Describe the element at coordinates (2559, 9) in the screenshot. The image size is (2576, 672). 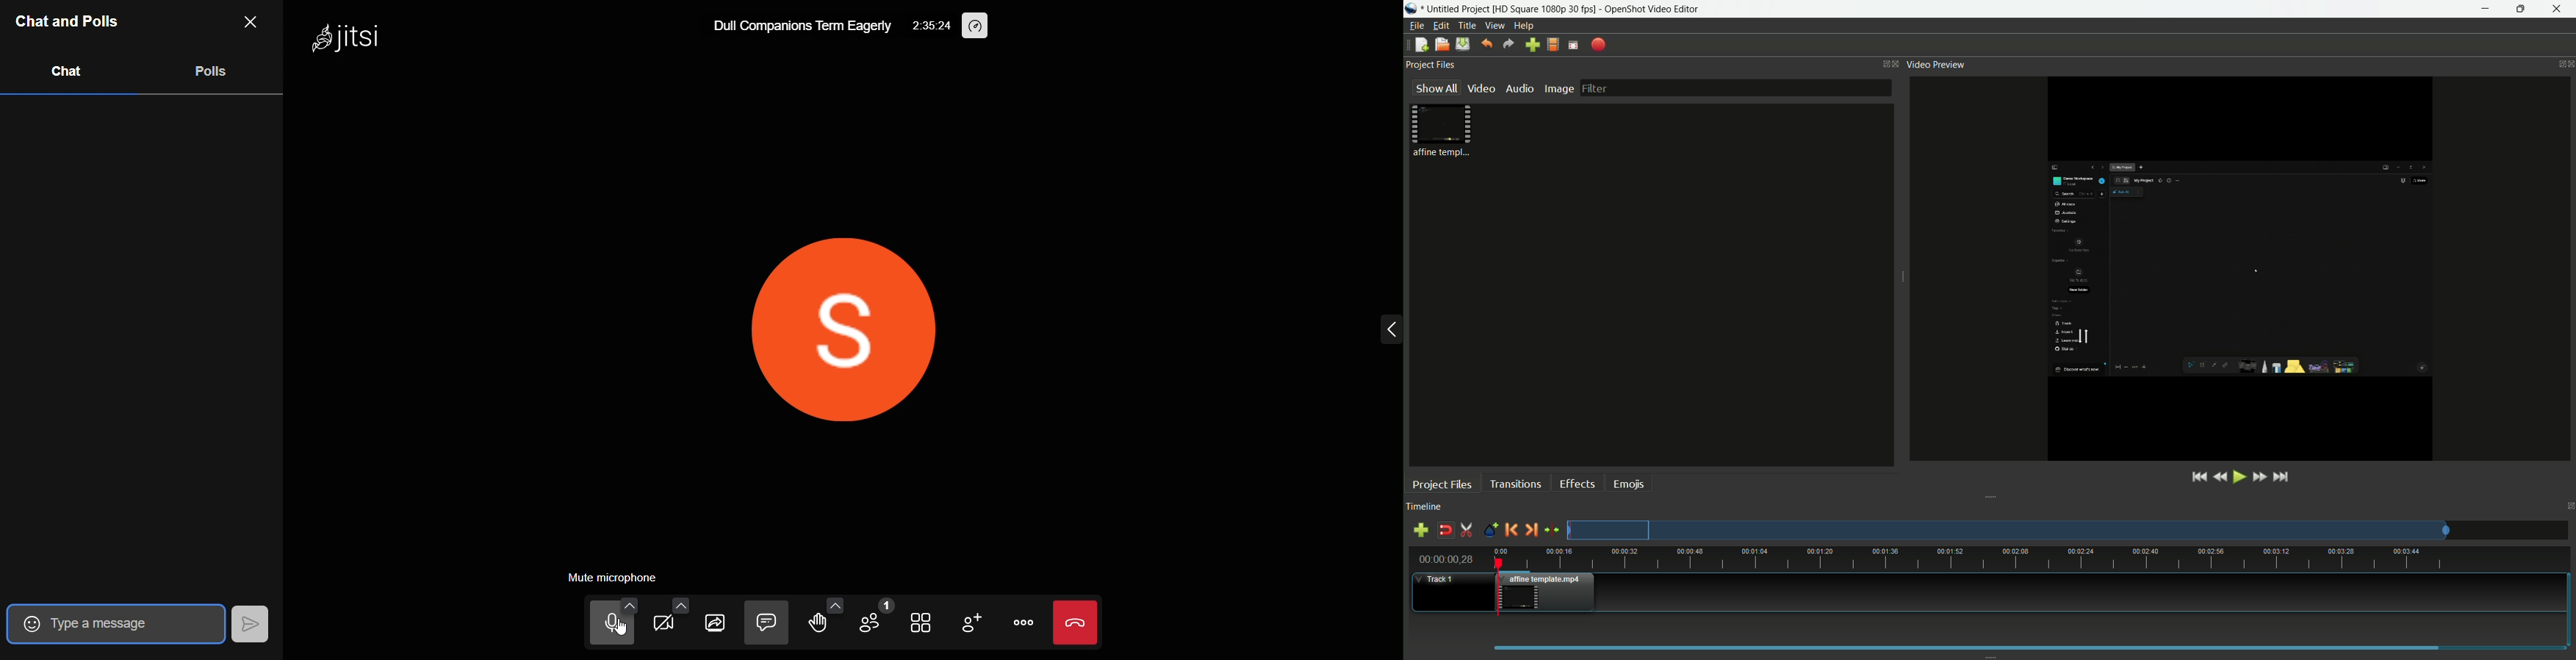
I see `close app` at that location.